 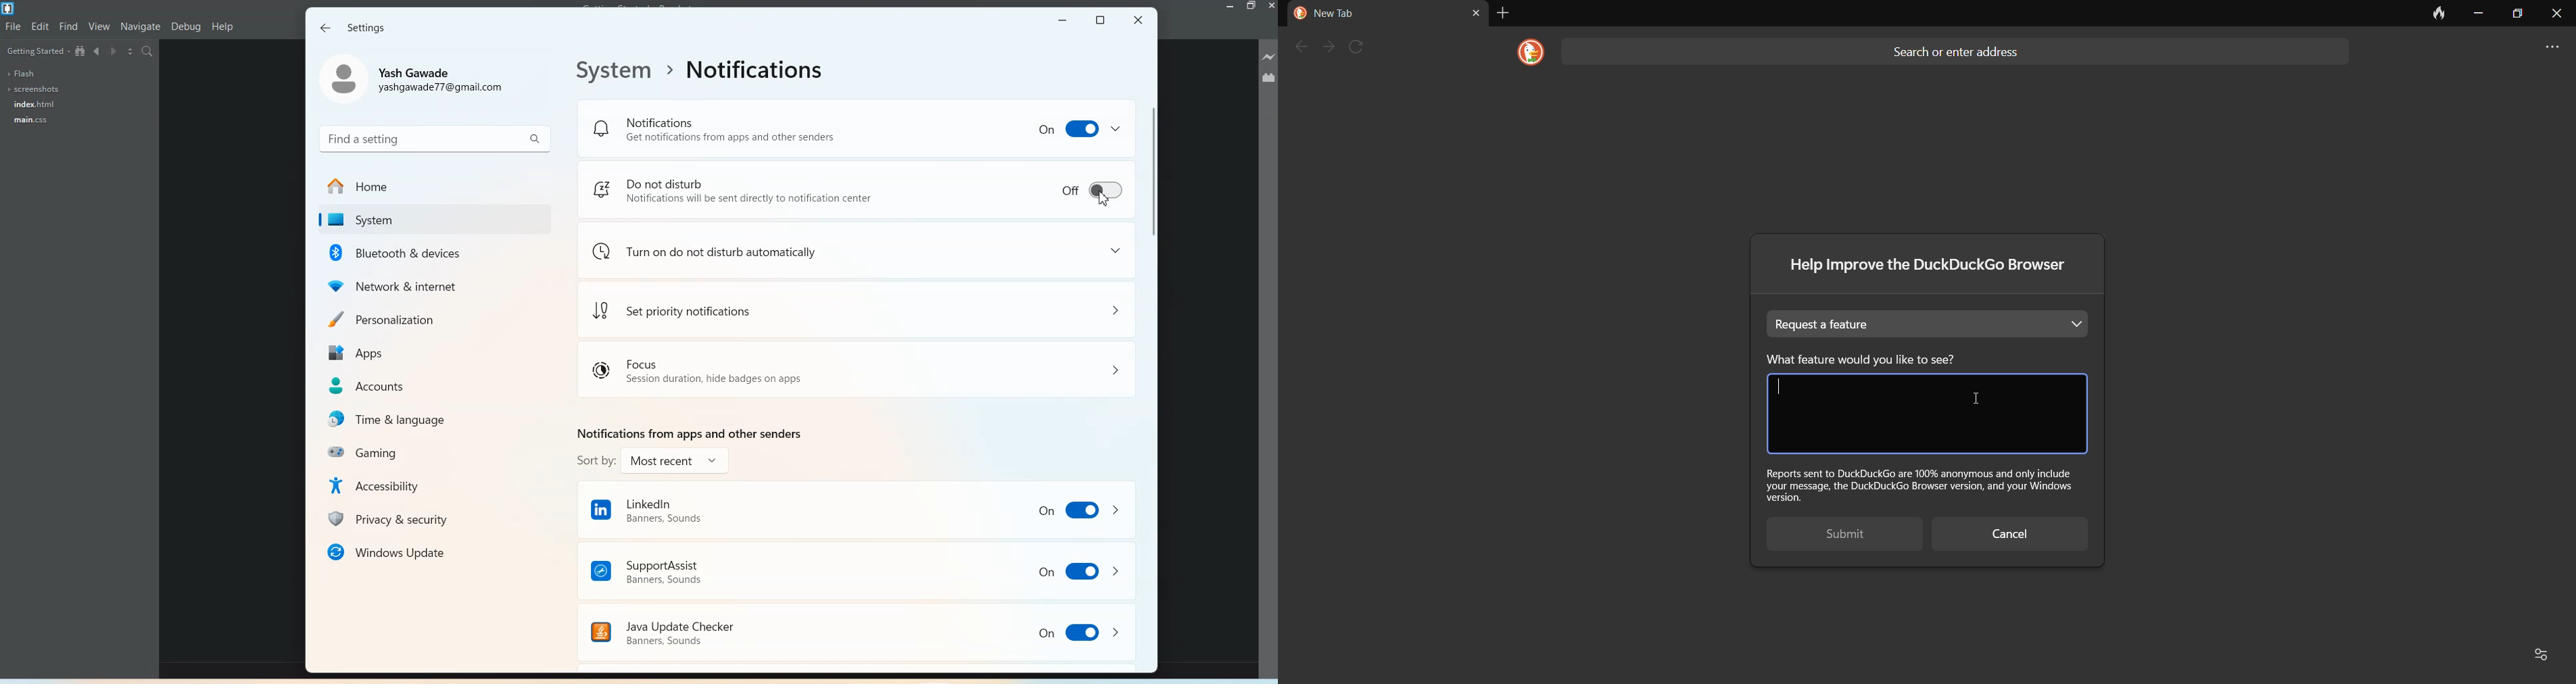 I want to click on File Path address, so click(x=704, y=72).